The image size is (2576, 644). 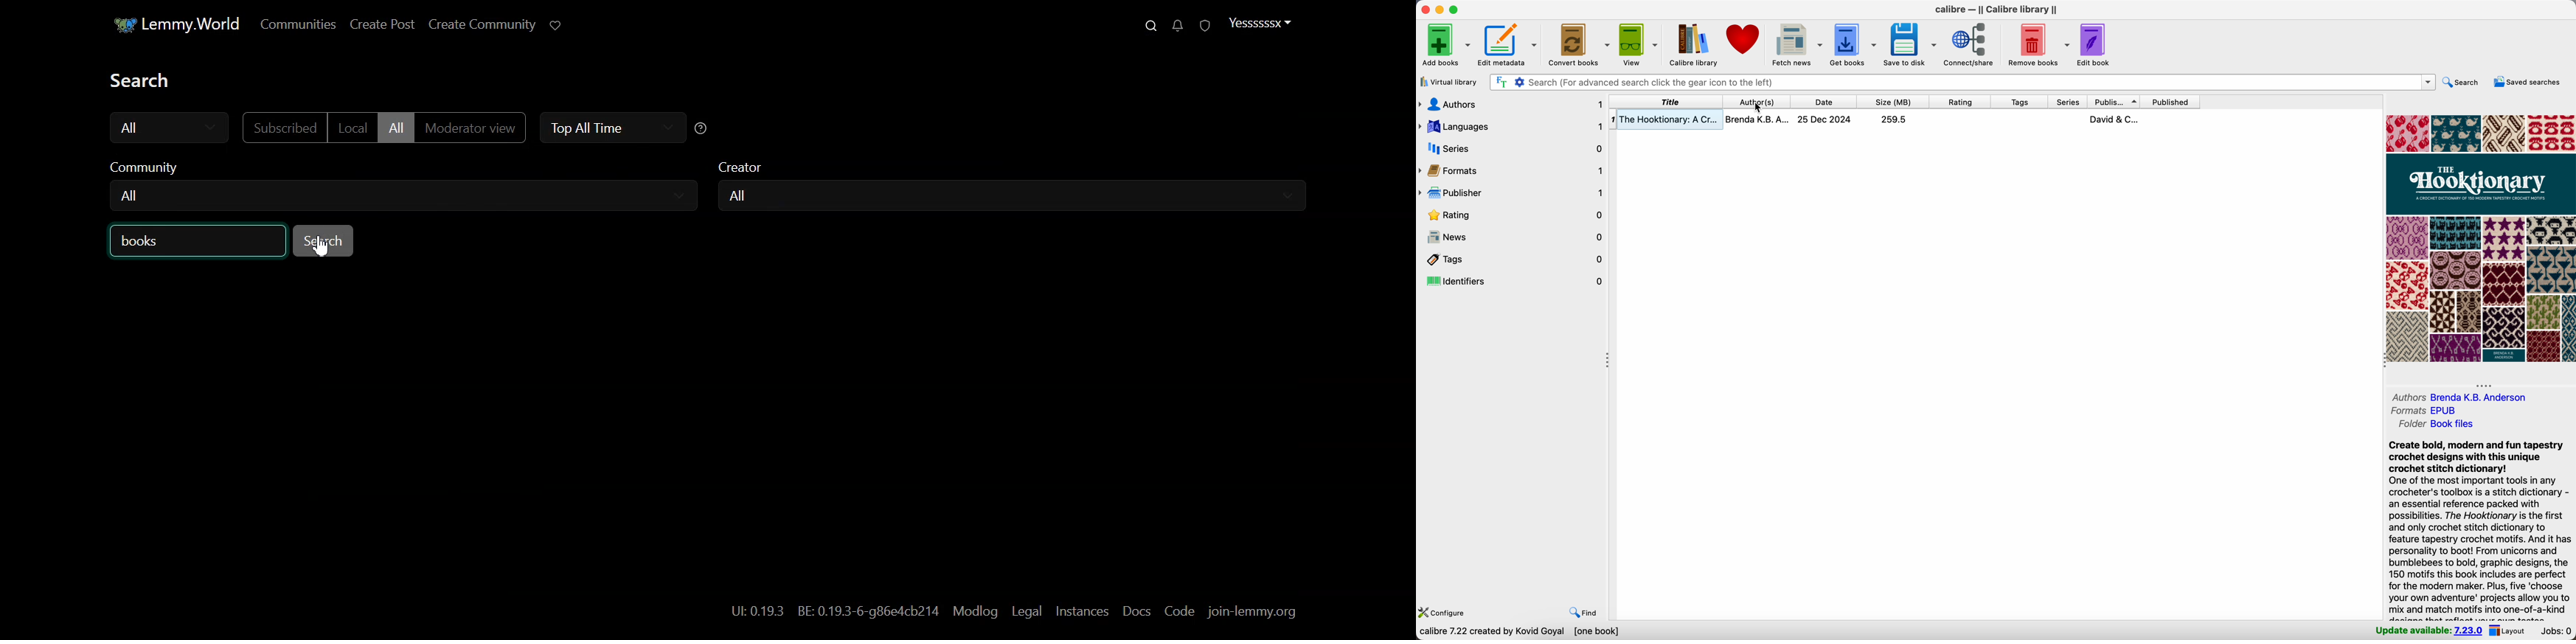 What do you see at coordinates (2461, 397) in the screenshot?
I see `authors` at bounding box center [2461, 397].